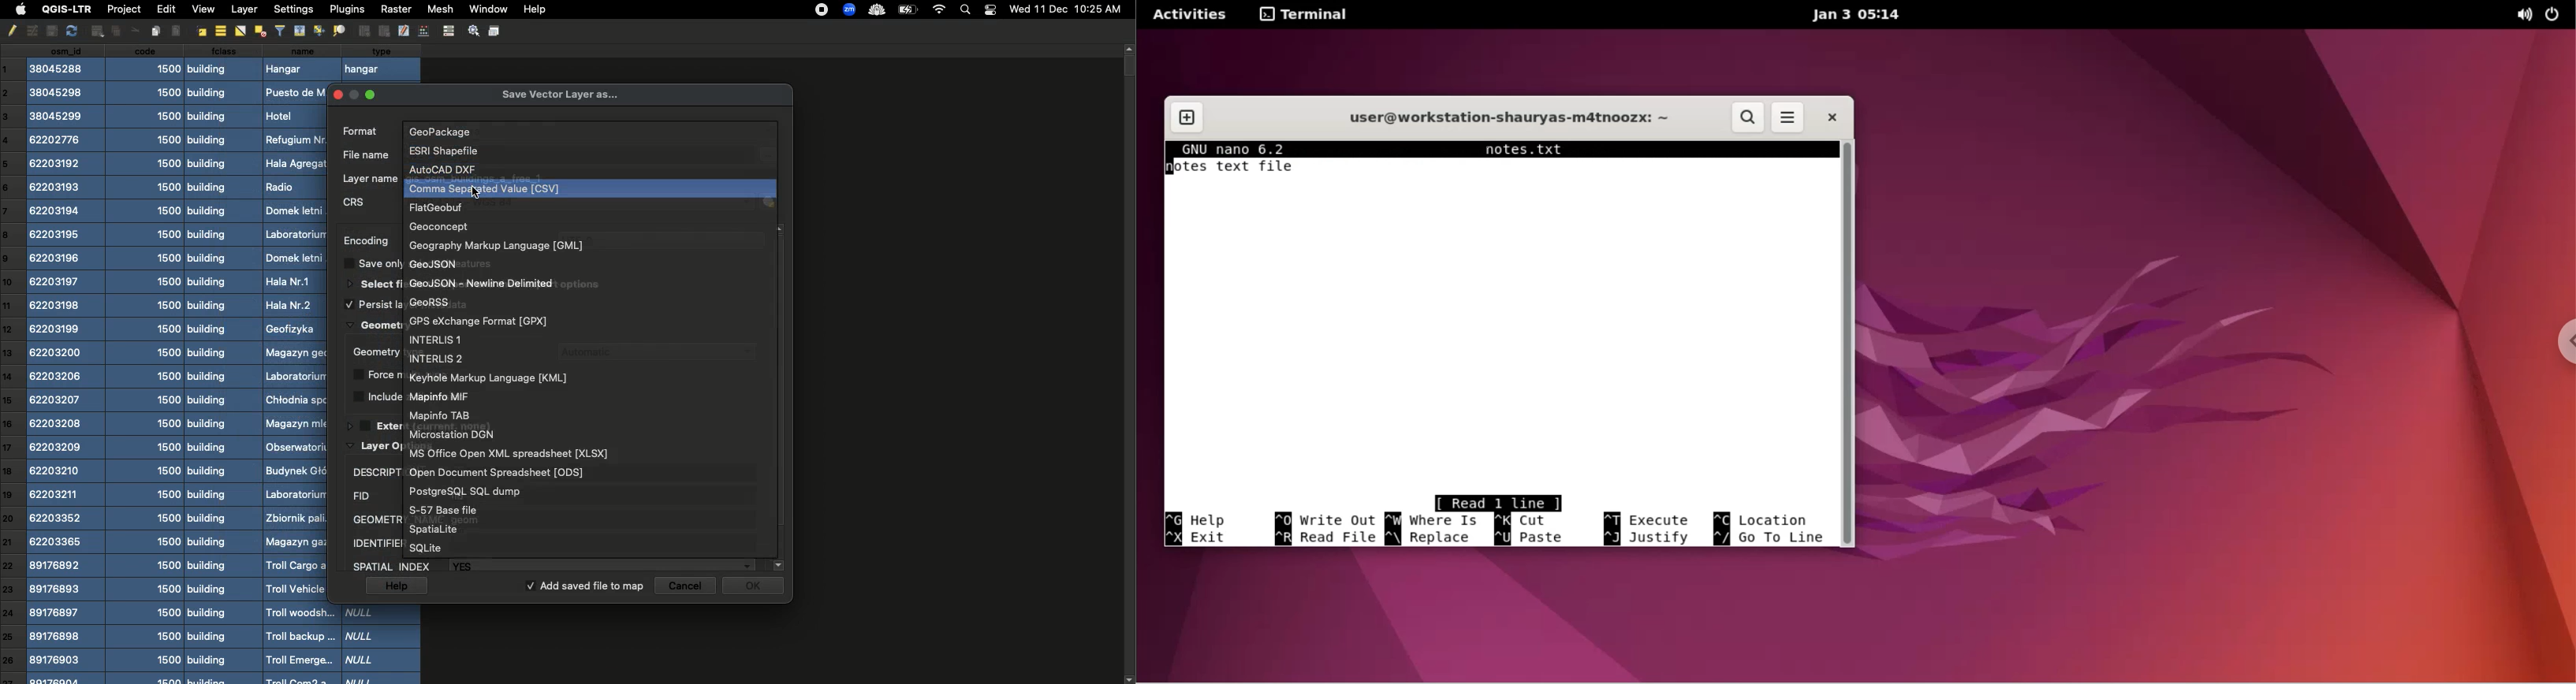 This screenshot has width=2576, height=700. I want to click on Align right, so click(201, 31).